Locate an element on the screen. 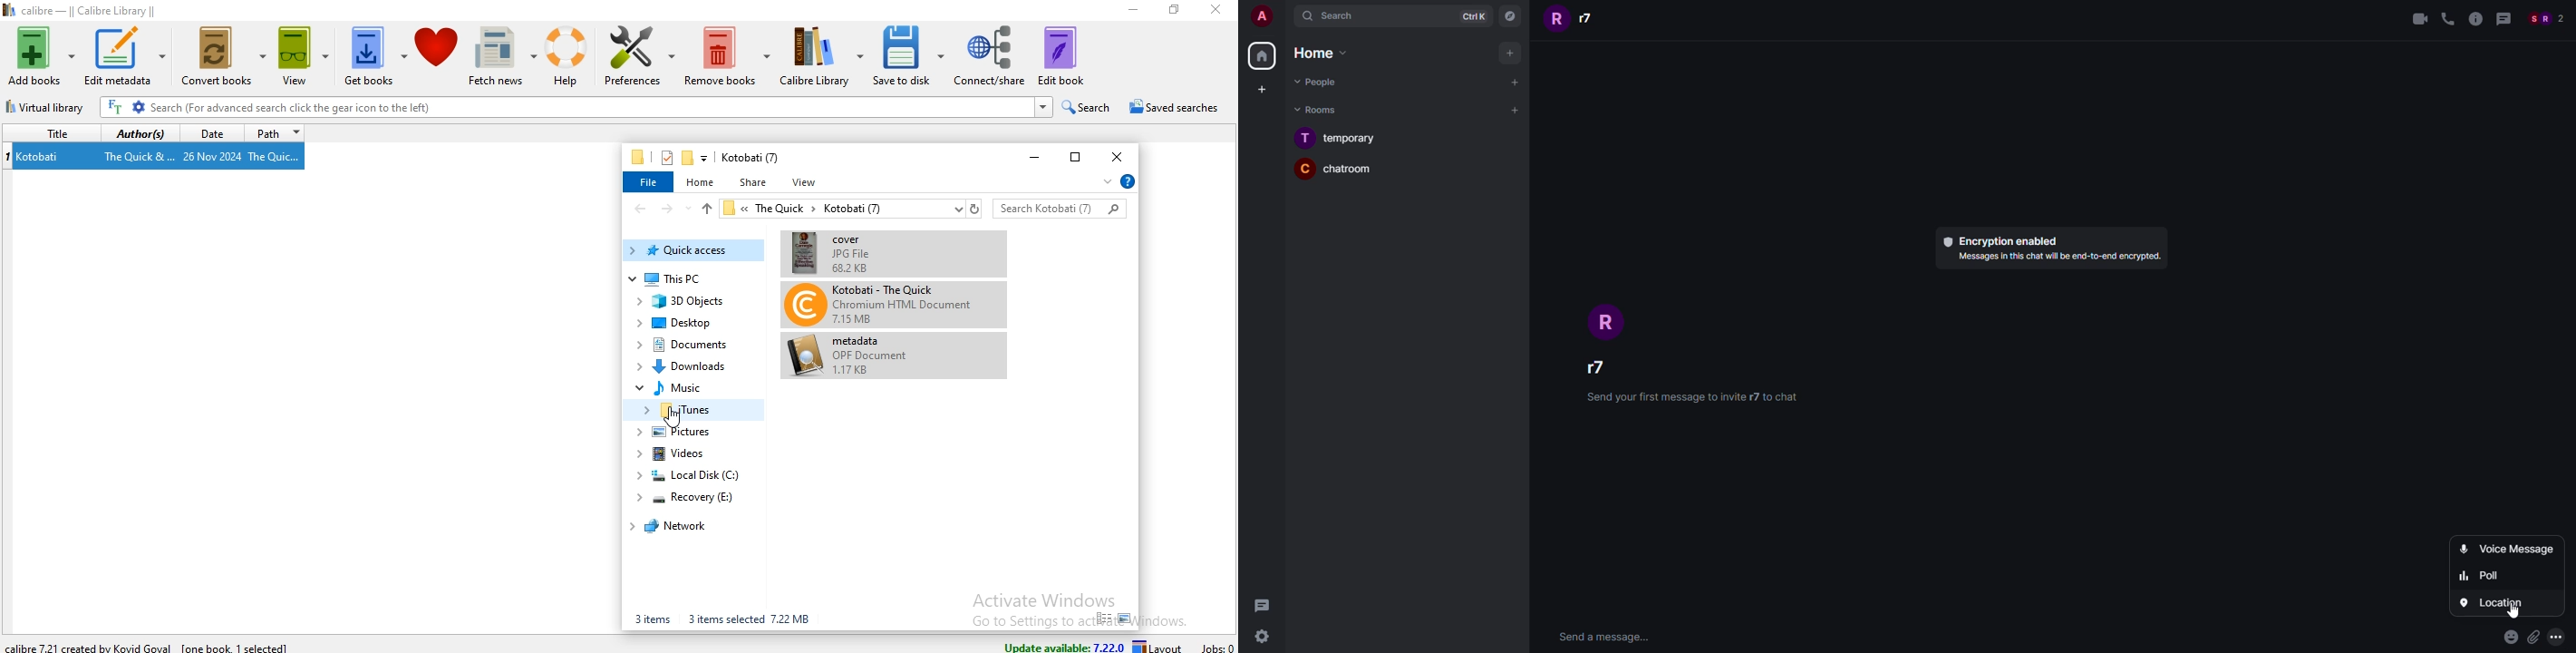 The height and width of the screenshot is (672, 2576). jobs: 0 is located at coordinates (1217, 645).